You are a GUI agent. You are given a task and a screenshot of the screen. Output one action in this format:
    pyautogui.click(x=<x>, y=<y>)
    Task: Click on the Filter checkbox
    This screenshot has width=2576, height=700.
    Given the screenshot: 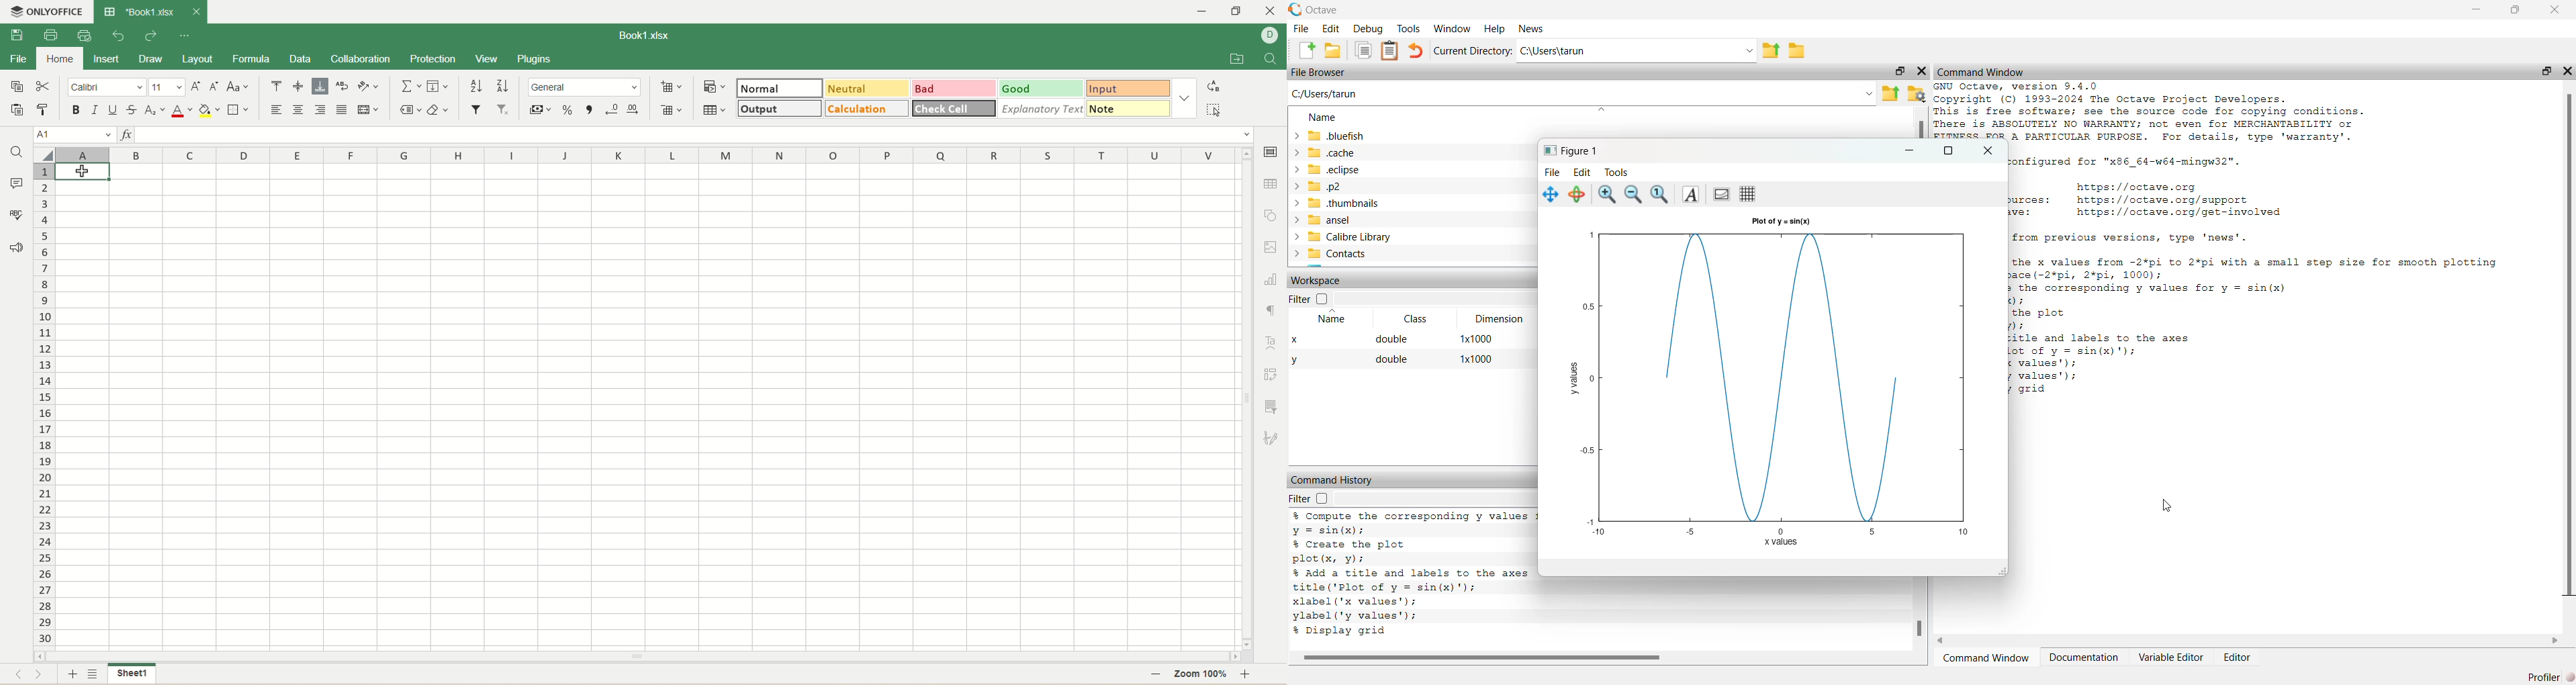 What is the action you would take?
    pyautogui.click(x=1310, y=498)
    